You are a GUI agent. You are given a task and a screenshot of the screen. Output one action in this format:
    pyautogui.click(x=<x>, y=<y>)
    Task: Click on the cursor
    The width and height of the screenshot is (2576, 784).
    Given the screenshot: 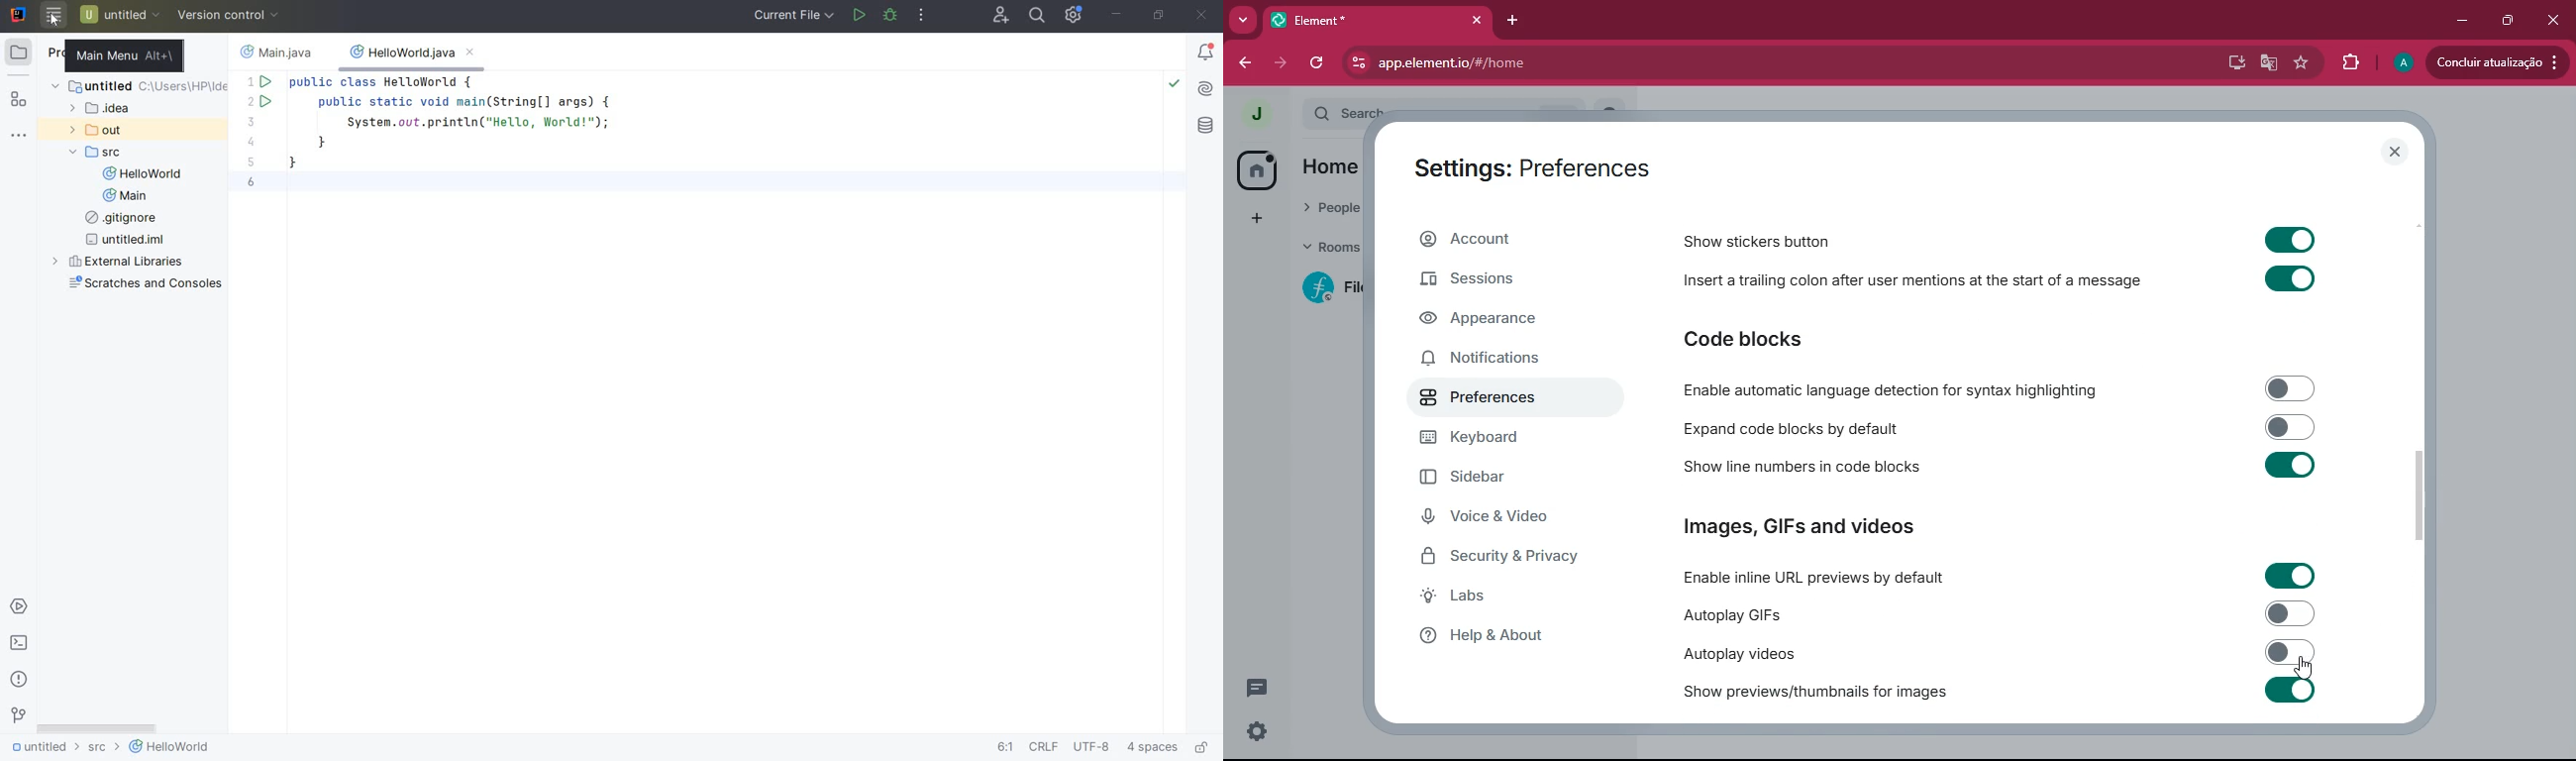 What is the action you would take?
    pyautogui.click(x=2303, y=669)
    